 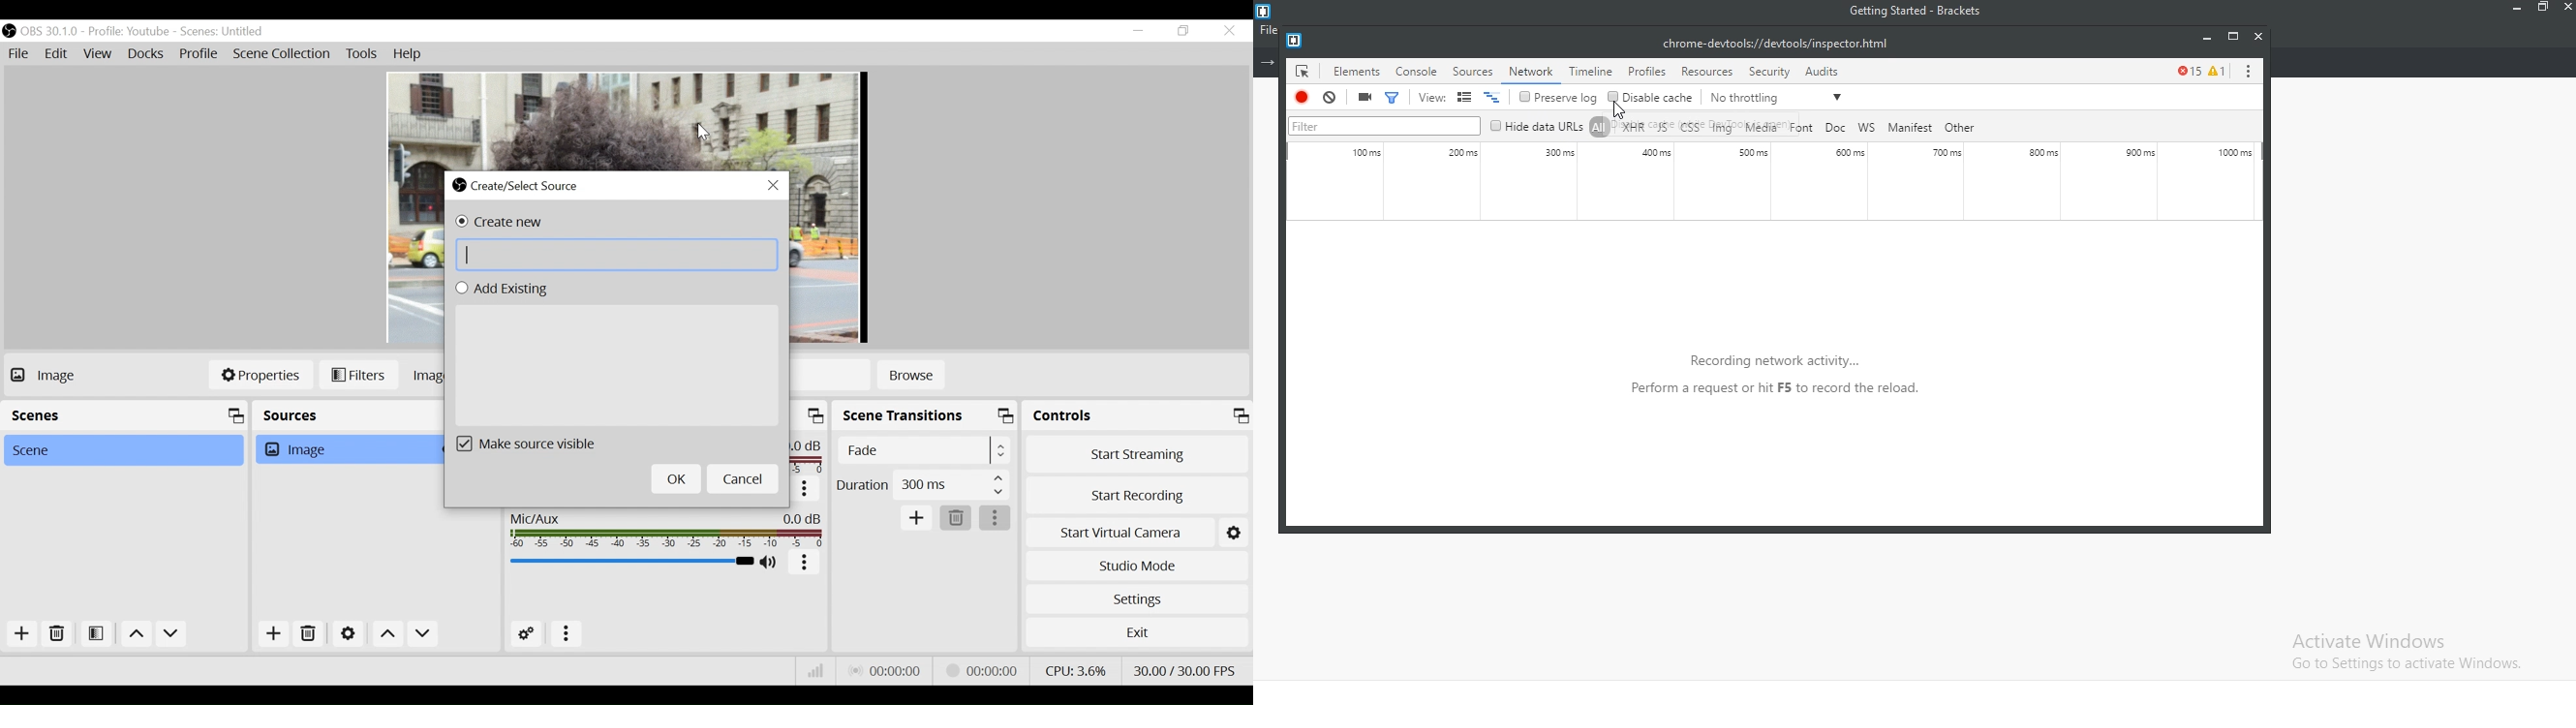 What do you see at coordinates (676, 478) in the screenshot?
I see `OK` at bounding box center [676, 478].